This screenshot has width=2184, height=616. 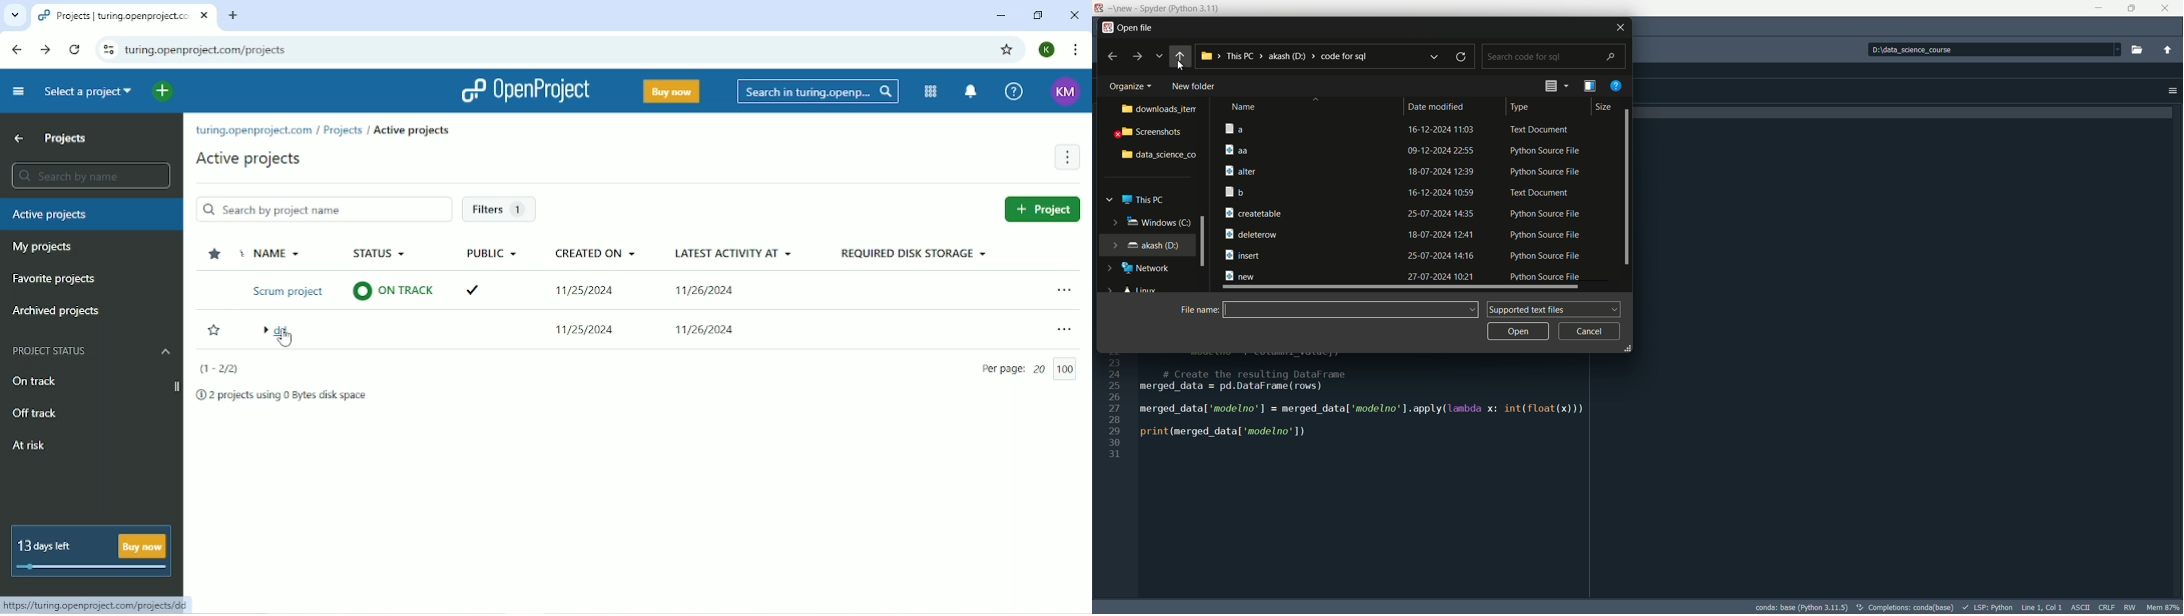 I want to click on options, so click(x=2169, y=90).